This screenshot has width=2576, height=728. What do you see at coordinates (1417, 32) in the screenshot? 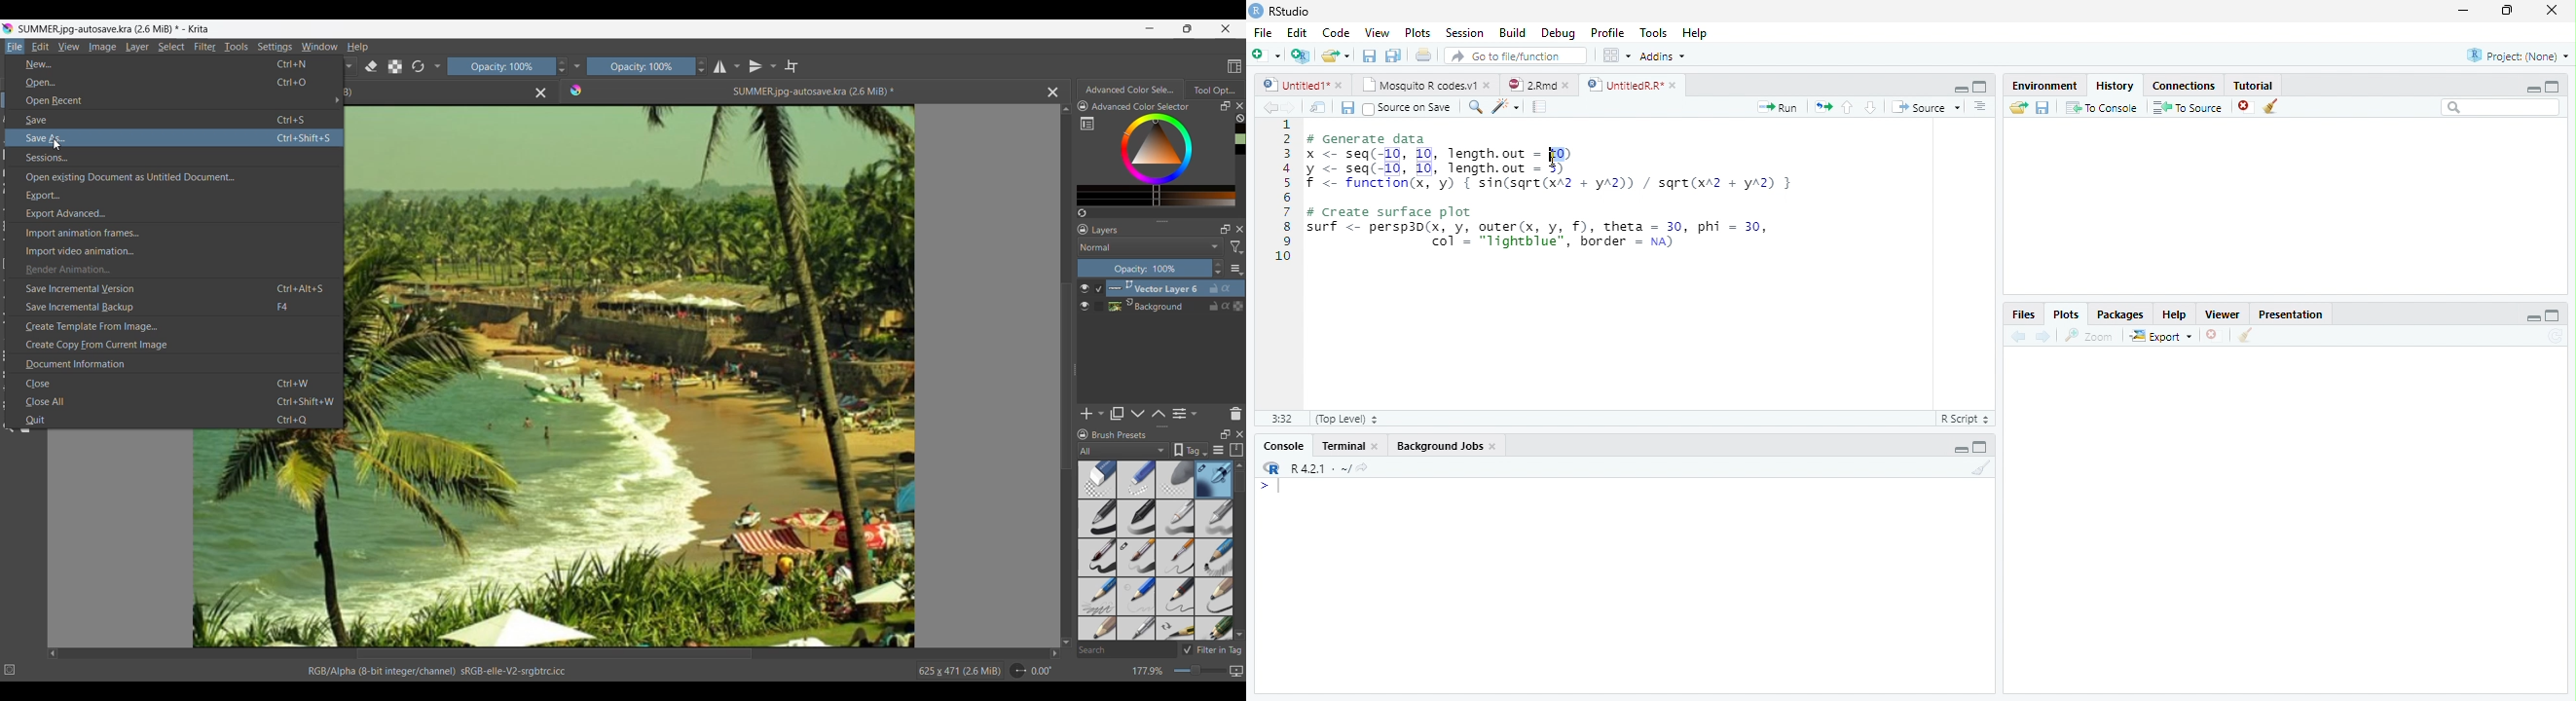
I see `Plots` at bounding box center [1417, 32].